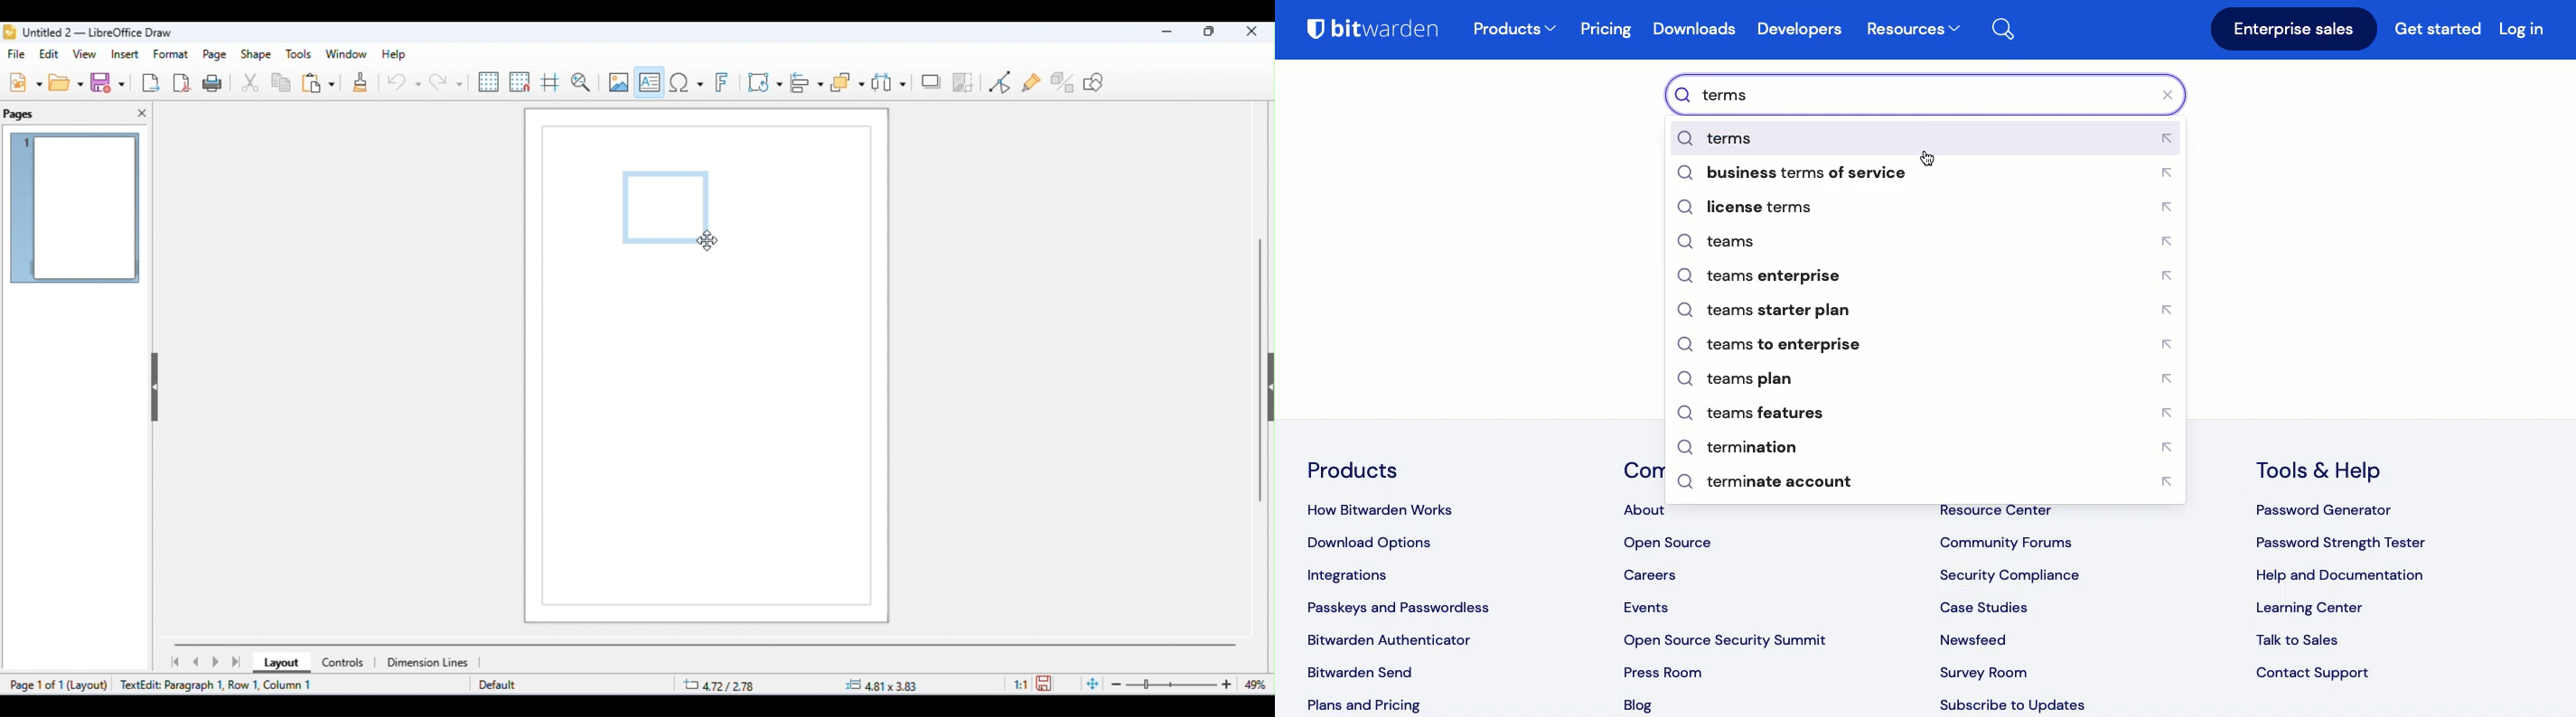  Describe the element at coordinates (1401, 608) in the screenshot. I see `passkeys and passwords` at that location.